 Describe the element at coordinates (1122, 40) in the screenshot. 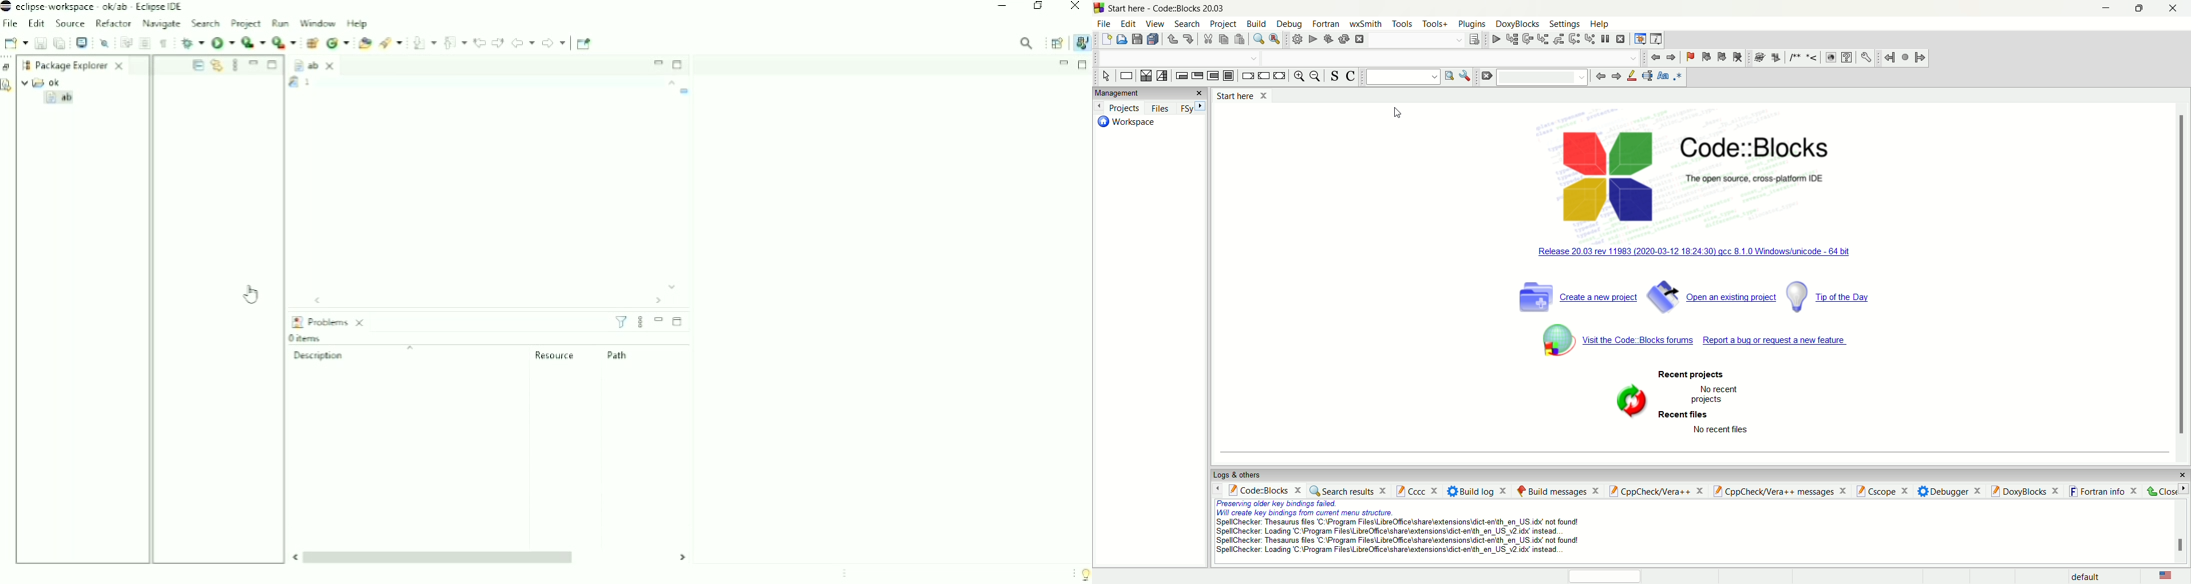

I see `open` at that location.